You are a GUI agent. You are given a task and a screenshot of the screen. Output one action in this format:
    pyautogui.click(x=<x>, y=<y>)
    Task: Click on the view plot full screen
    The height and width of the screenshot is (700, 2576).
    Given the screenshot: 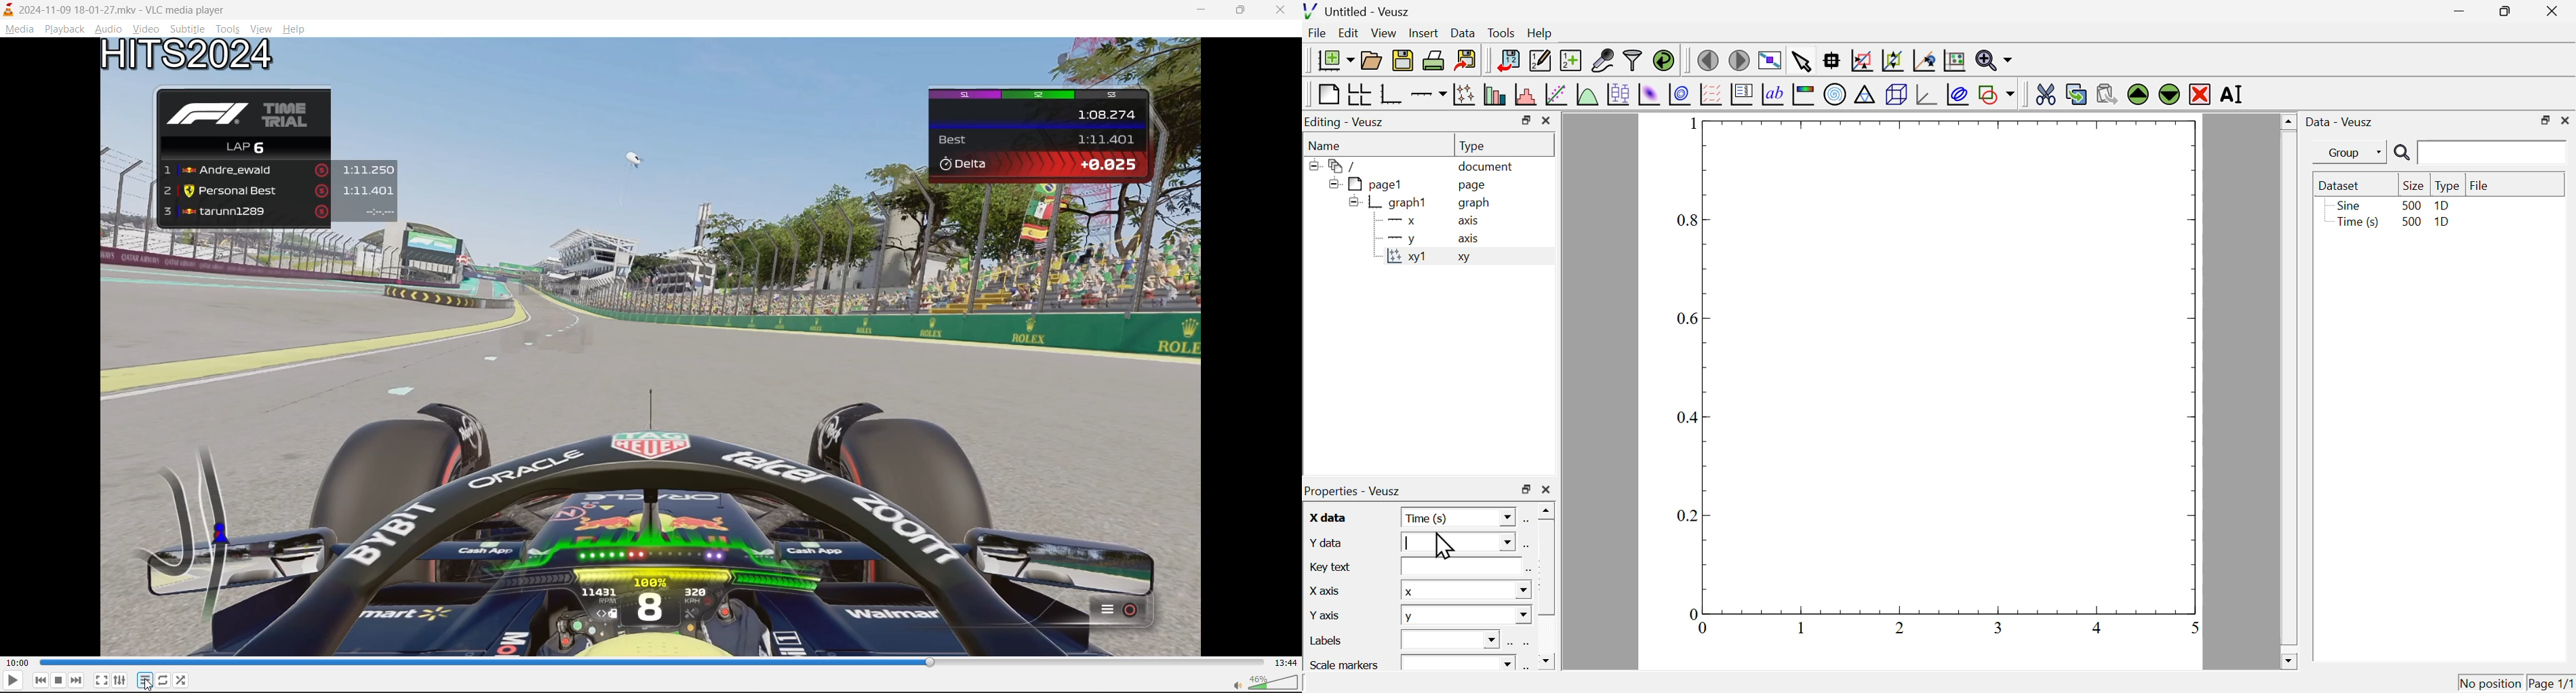 What is the action you would take?
    pyautogui.click(x=1770, y=59)
    